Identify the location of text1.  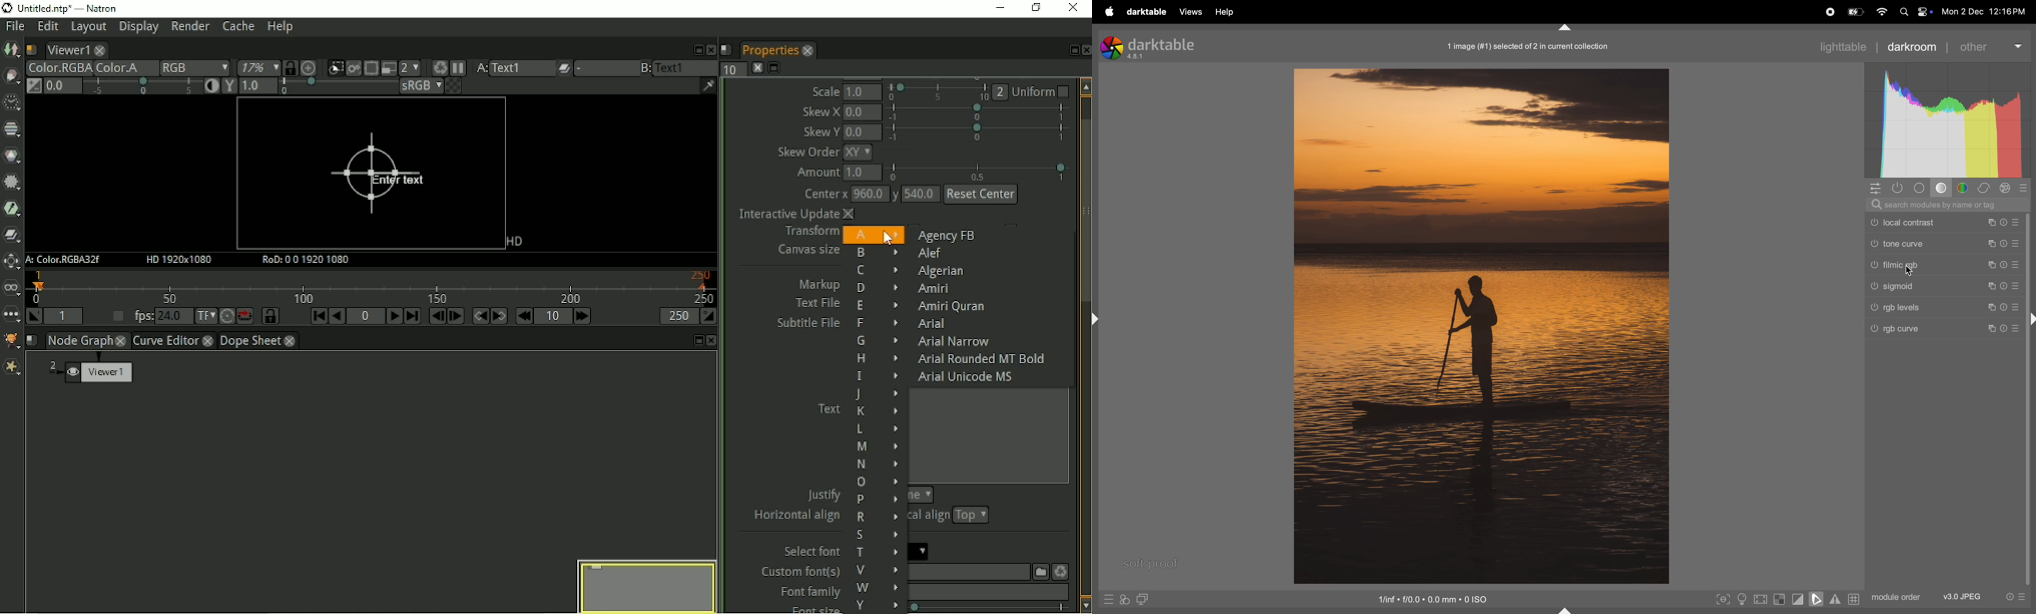
(686, 67).